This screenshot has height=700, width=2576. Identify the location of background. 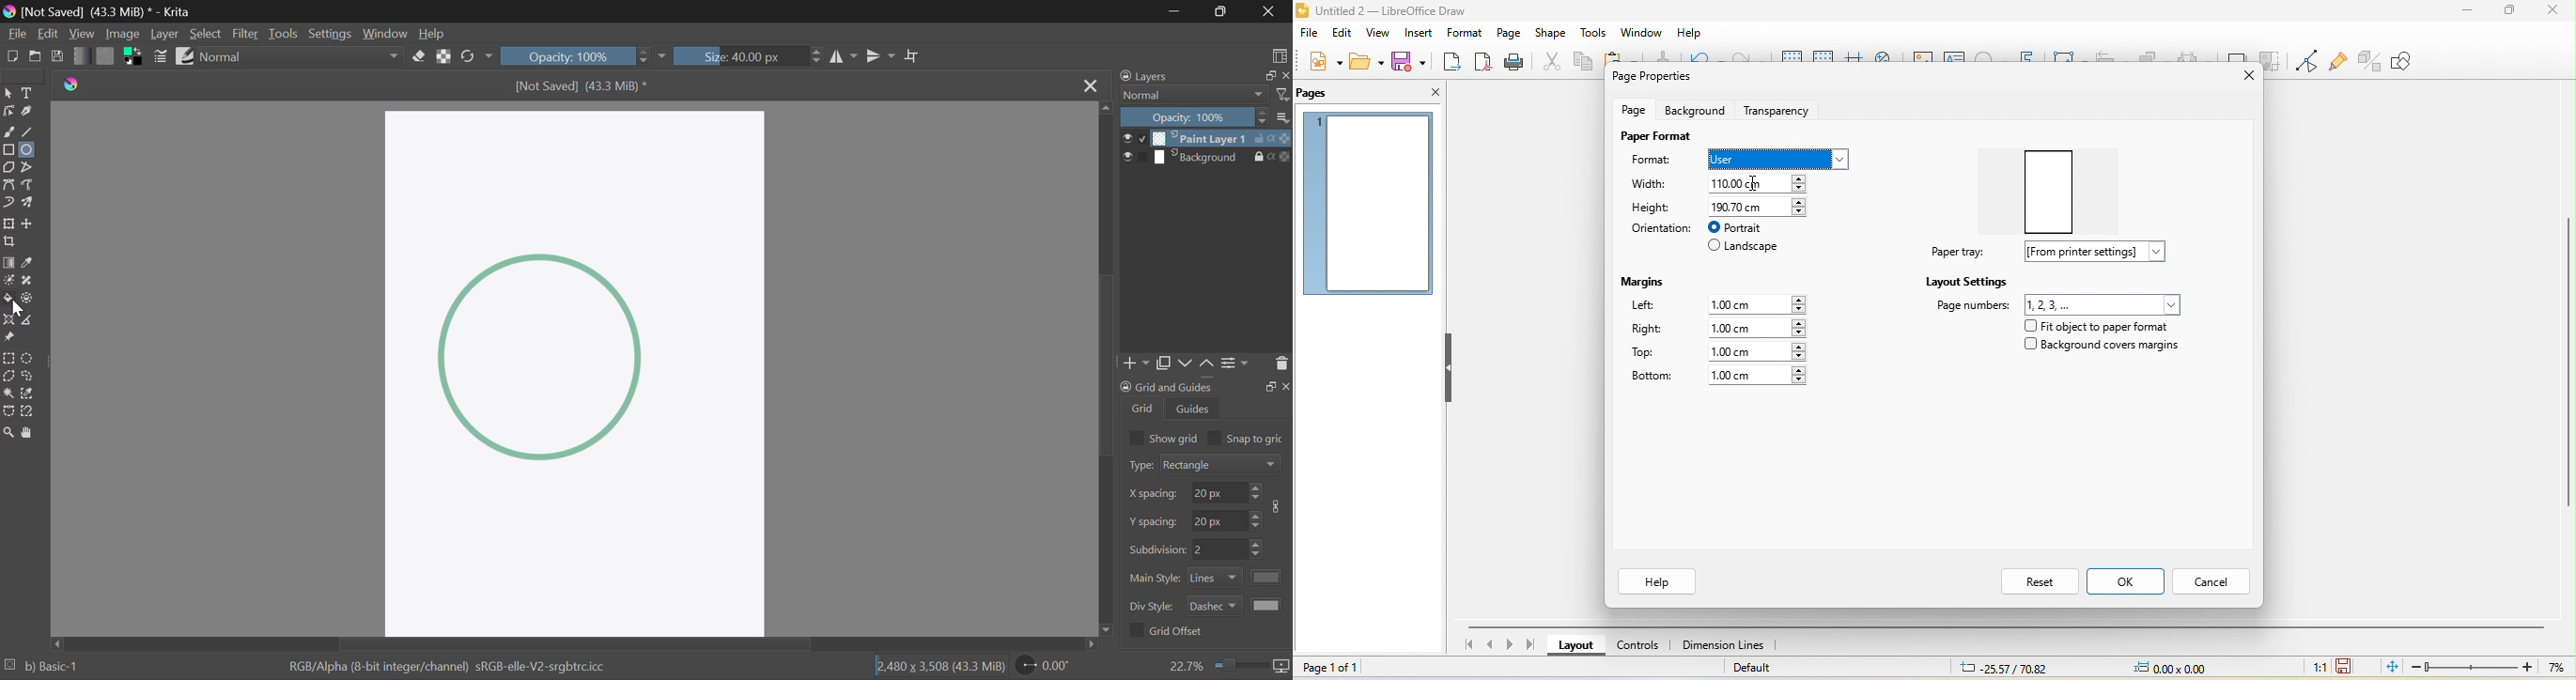
(1694, 110).